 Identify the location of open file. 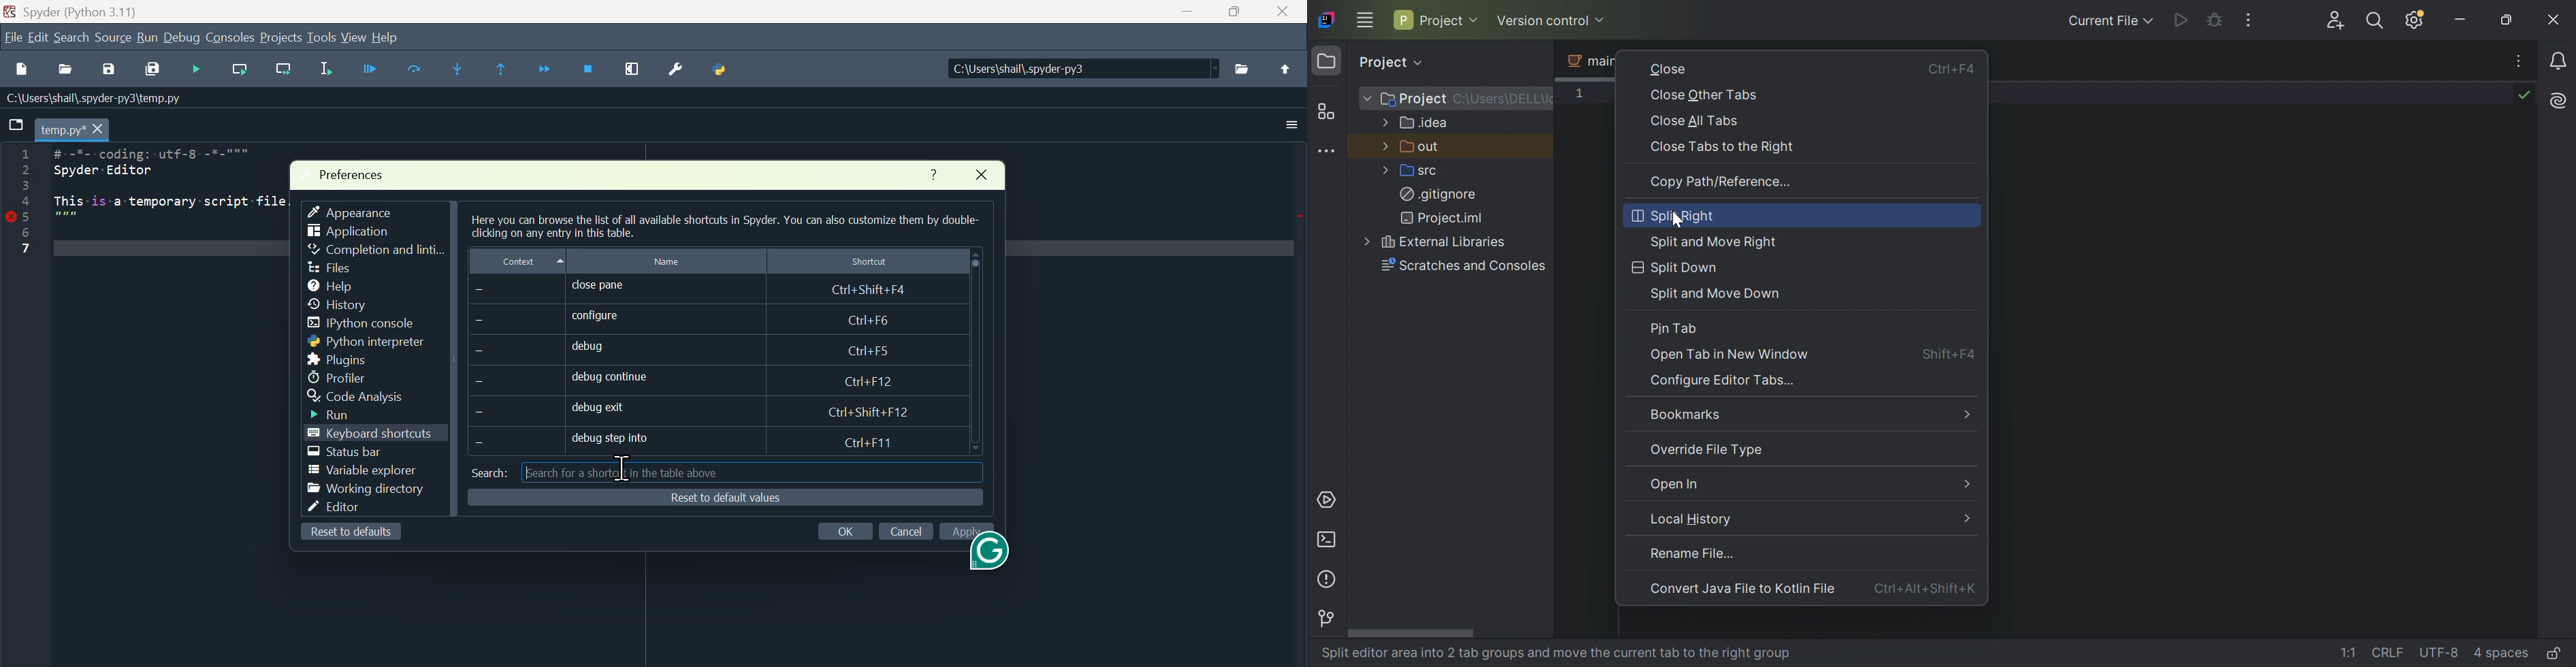
(68, 74).